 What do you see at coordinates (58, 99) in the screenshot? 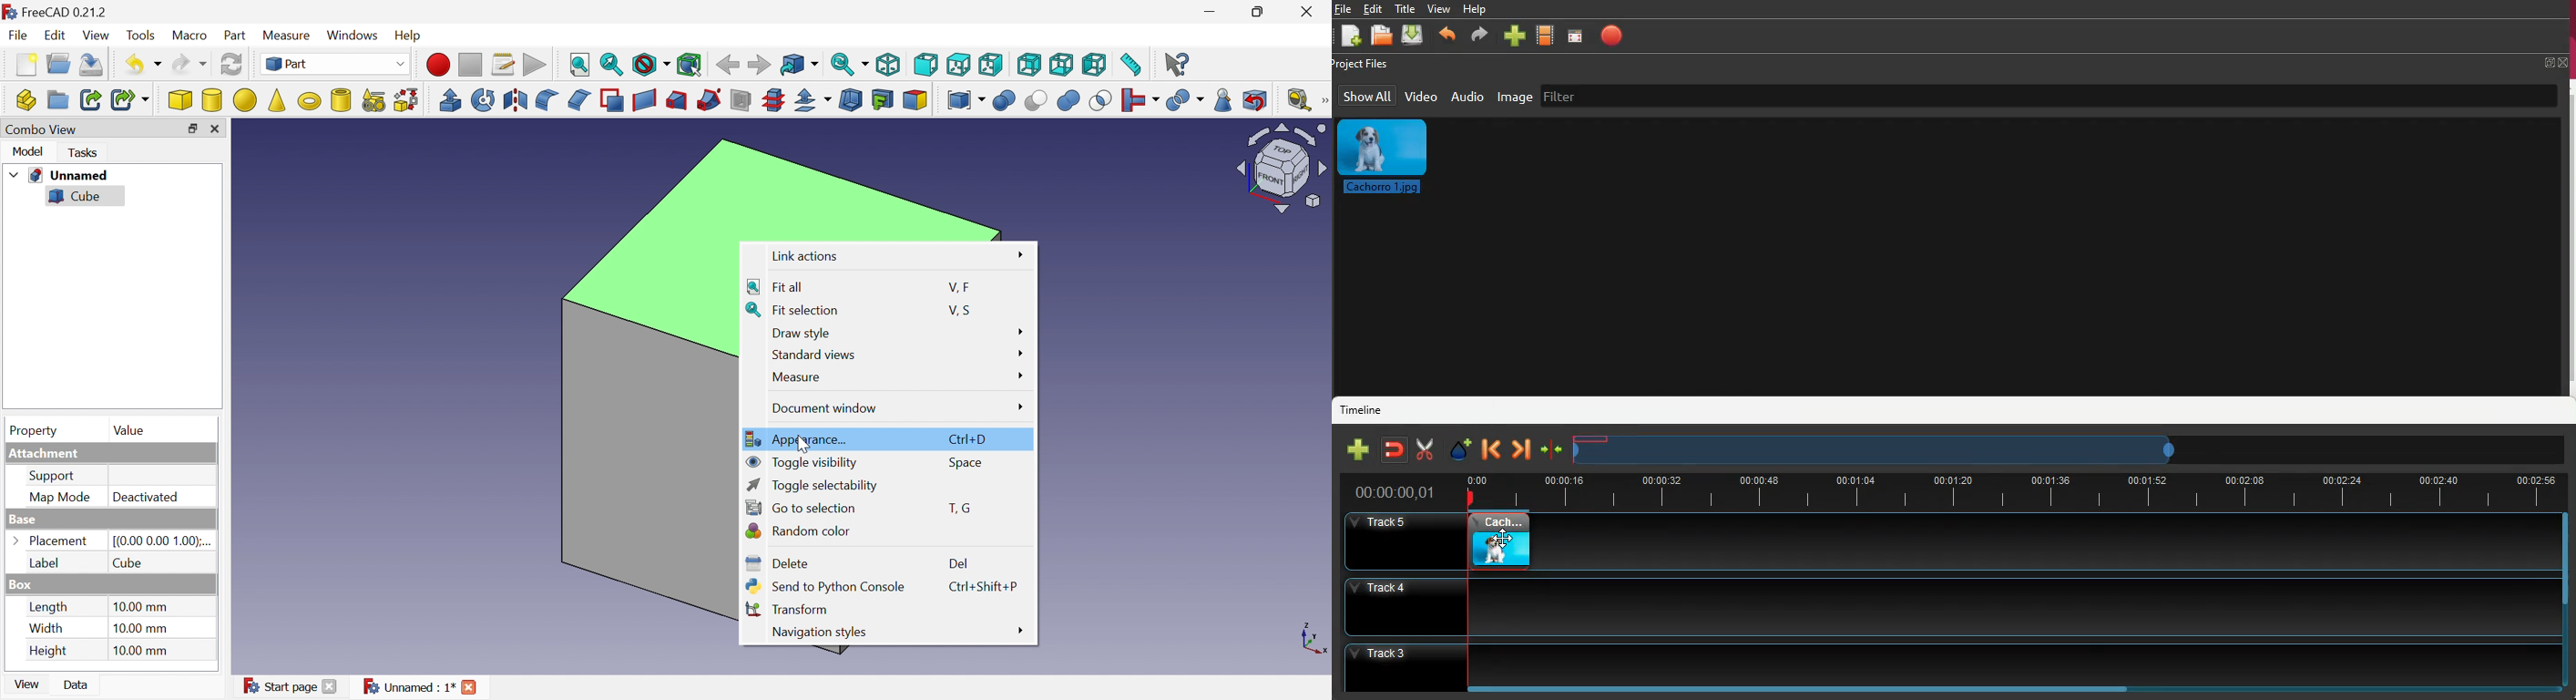
I see `Create group` at bounding box center [58, 99].